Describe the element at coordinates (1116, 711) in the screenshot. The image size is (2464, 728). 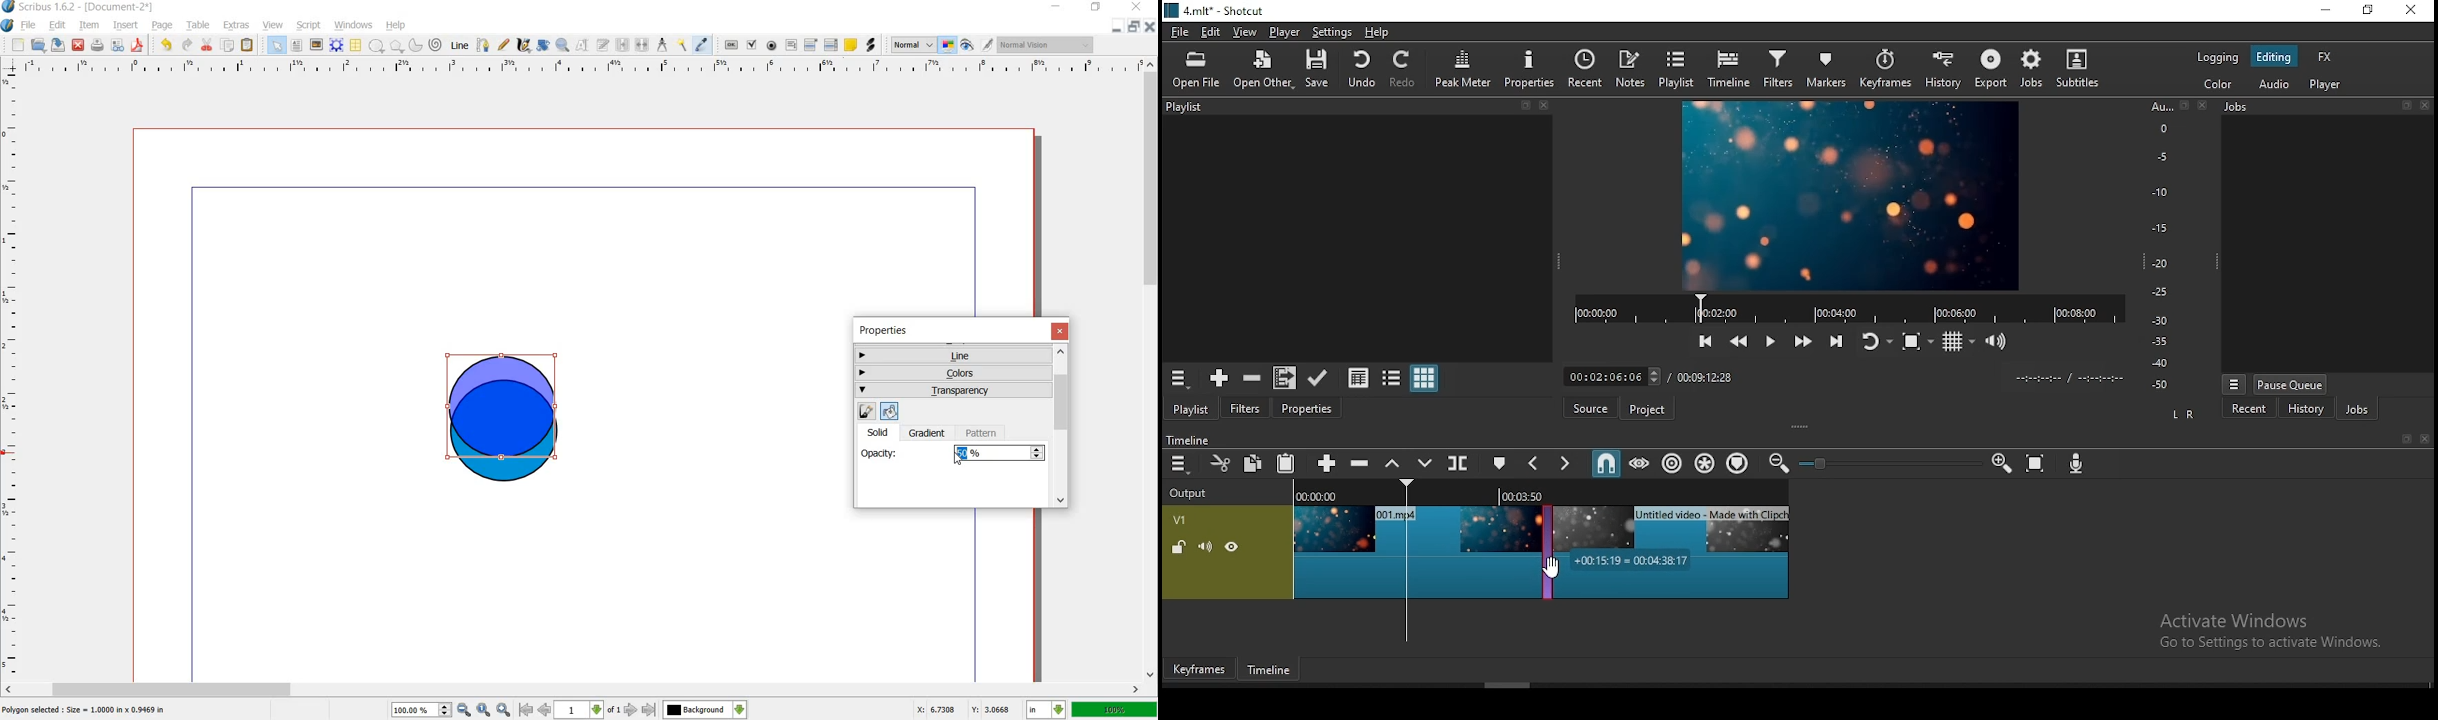
I see `100%` at that location.